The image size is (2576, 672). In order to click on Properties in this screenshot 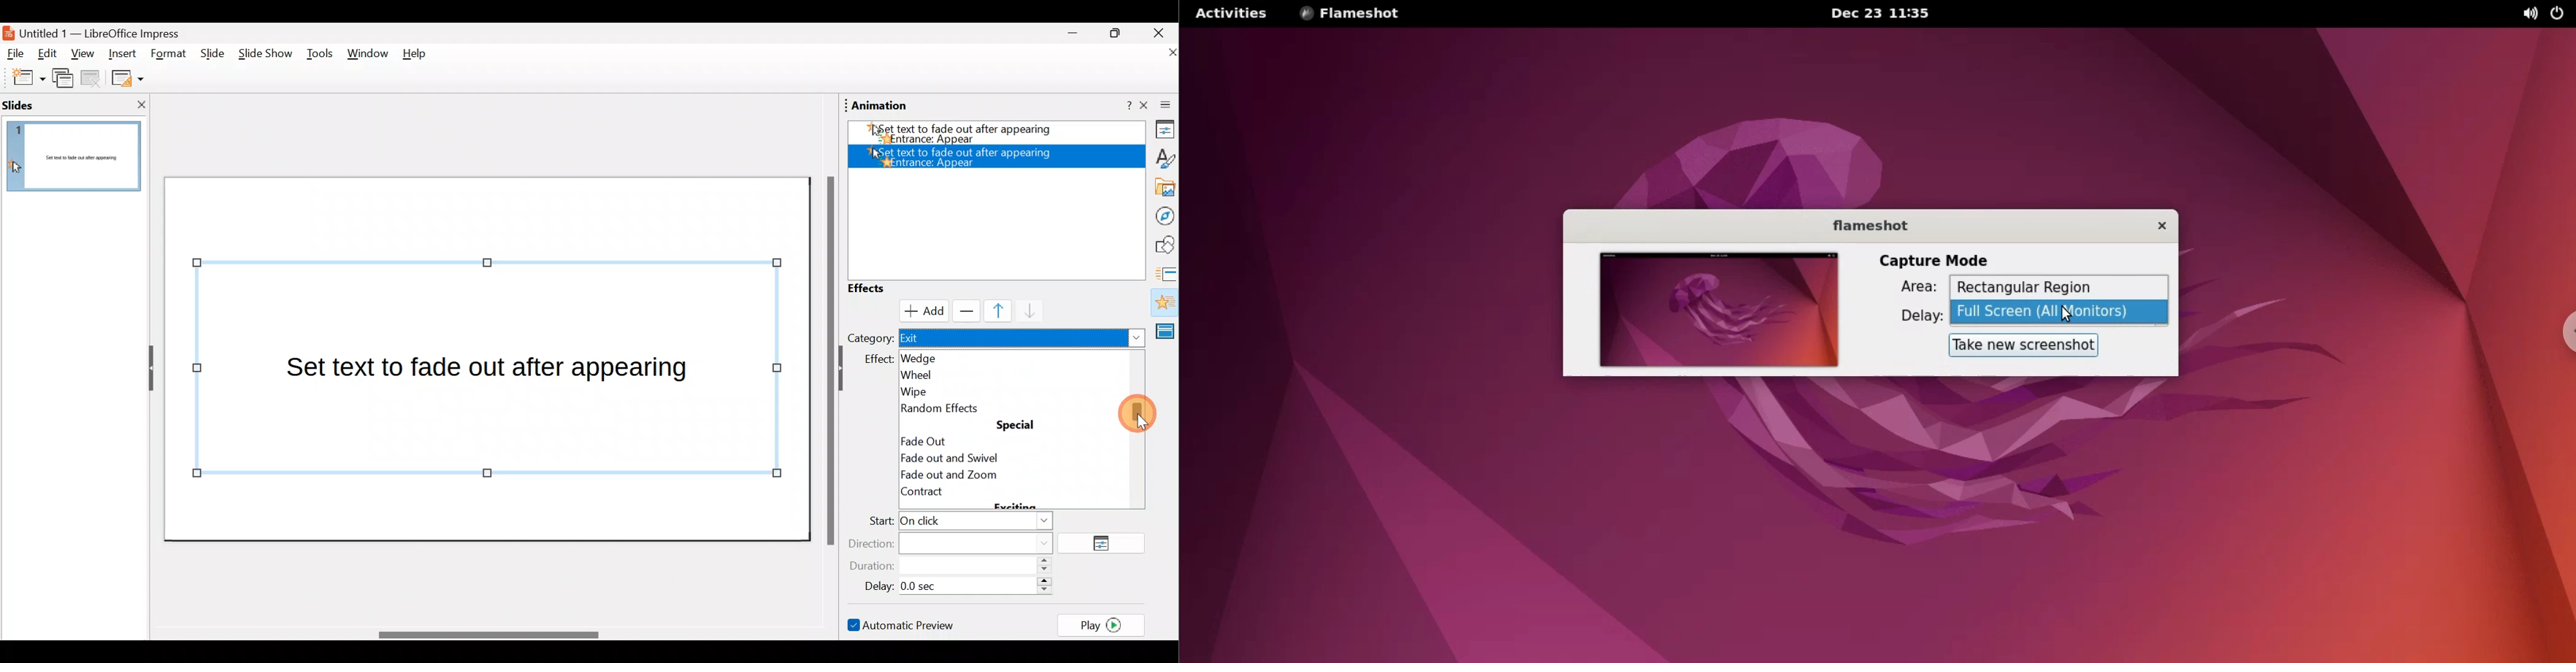, I will do `click(1161, 131)`.